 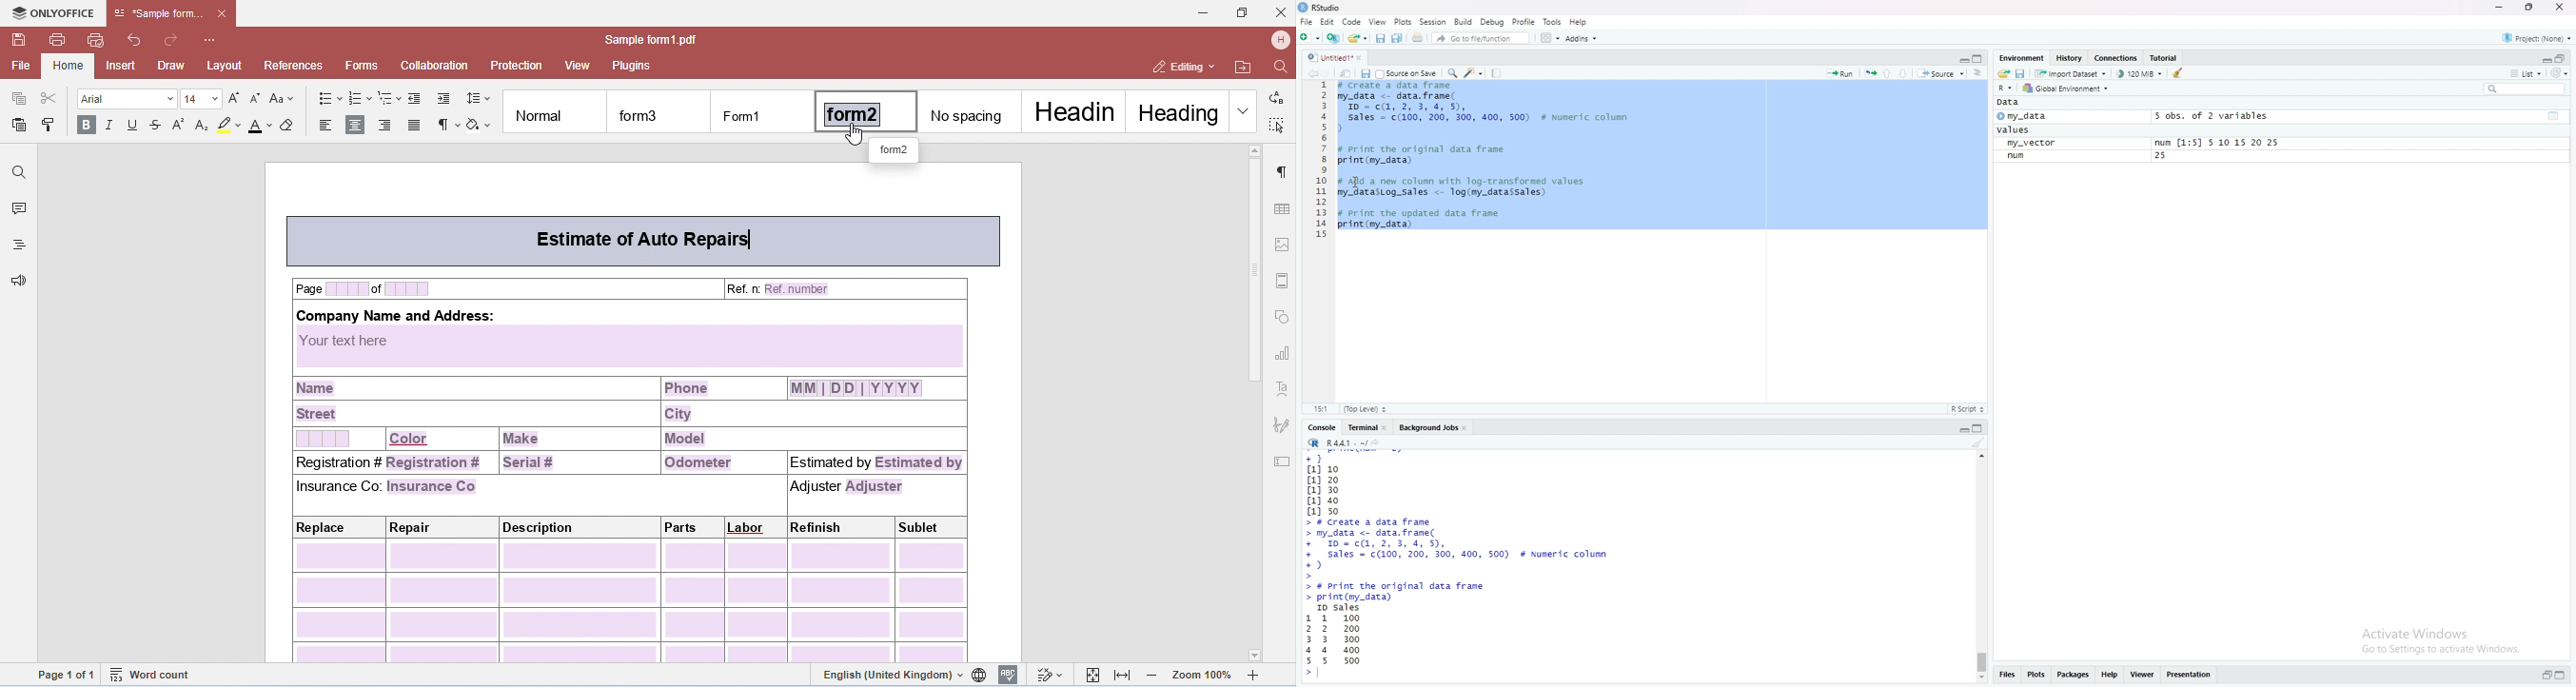 I want to click on code tools, so click(x=1474, y=75).